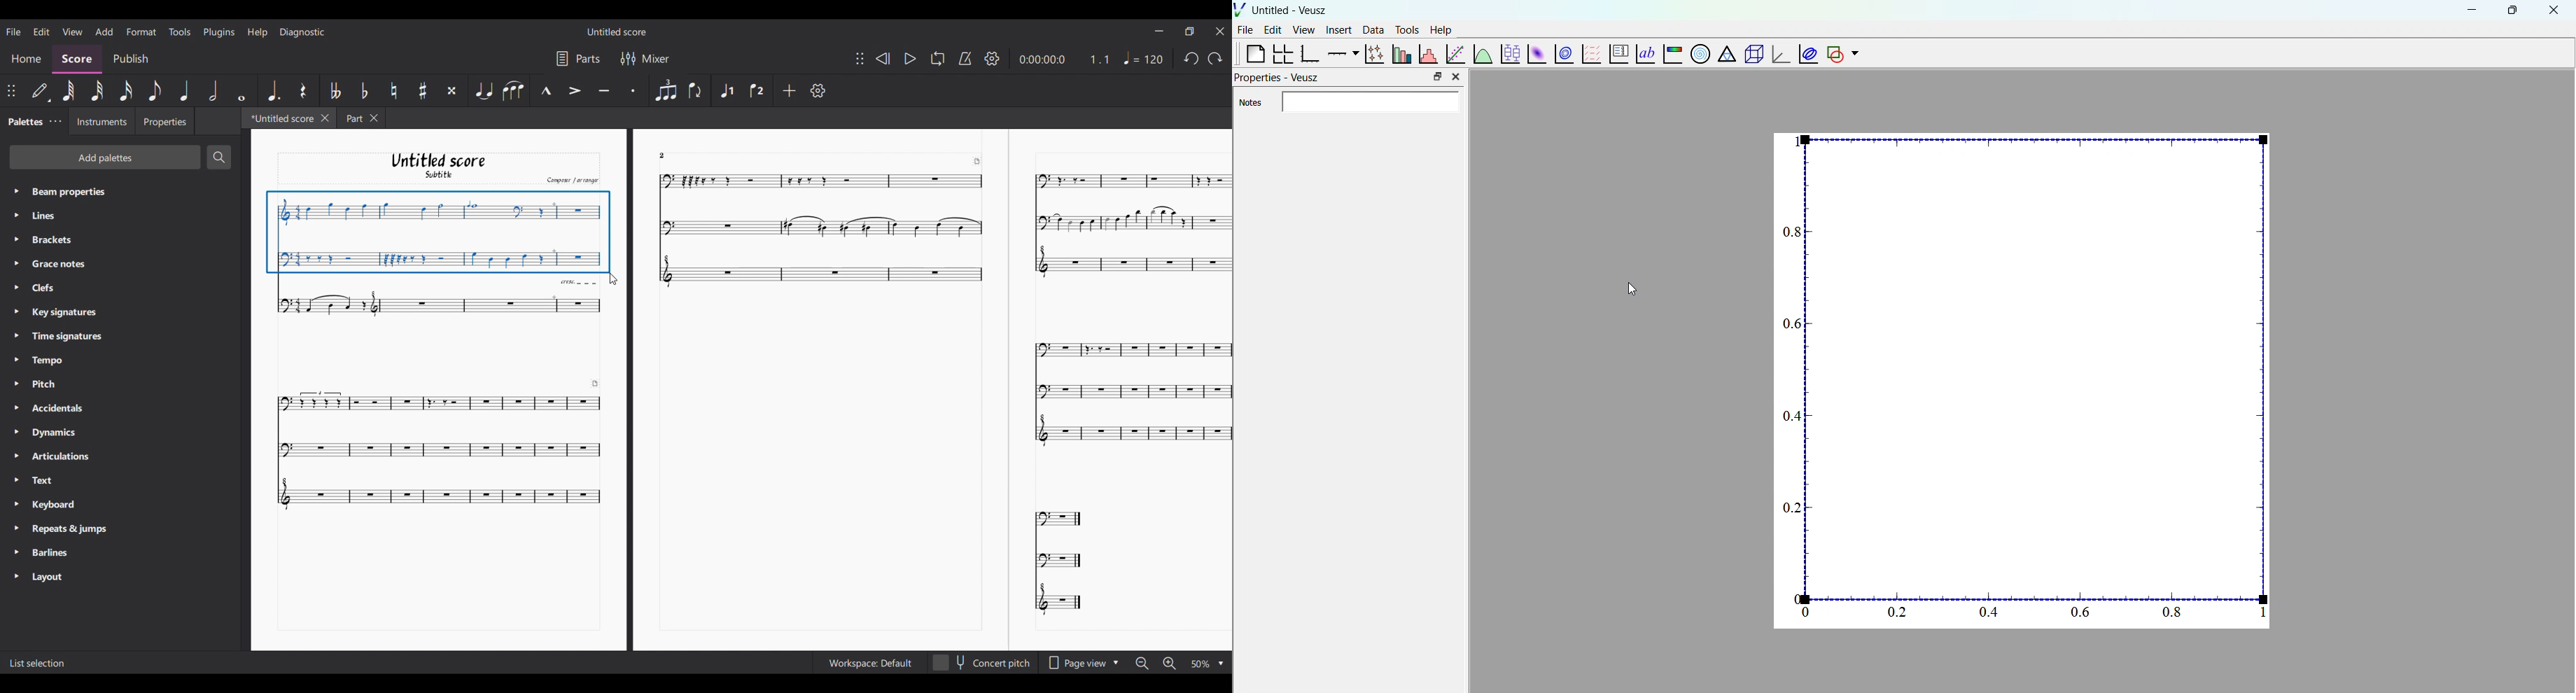 This screenshot has width=2576, height=700. What do you see at coordinates (352, 117) in the screenshot?
I see `Part` at bounding box center [352, 117].